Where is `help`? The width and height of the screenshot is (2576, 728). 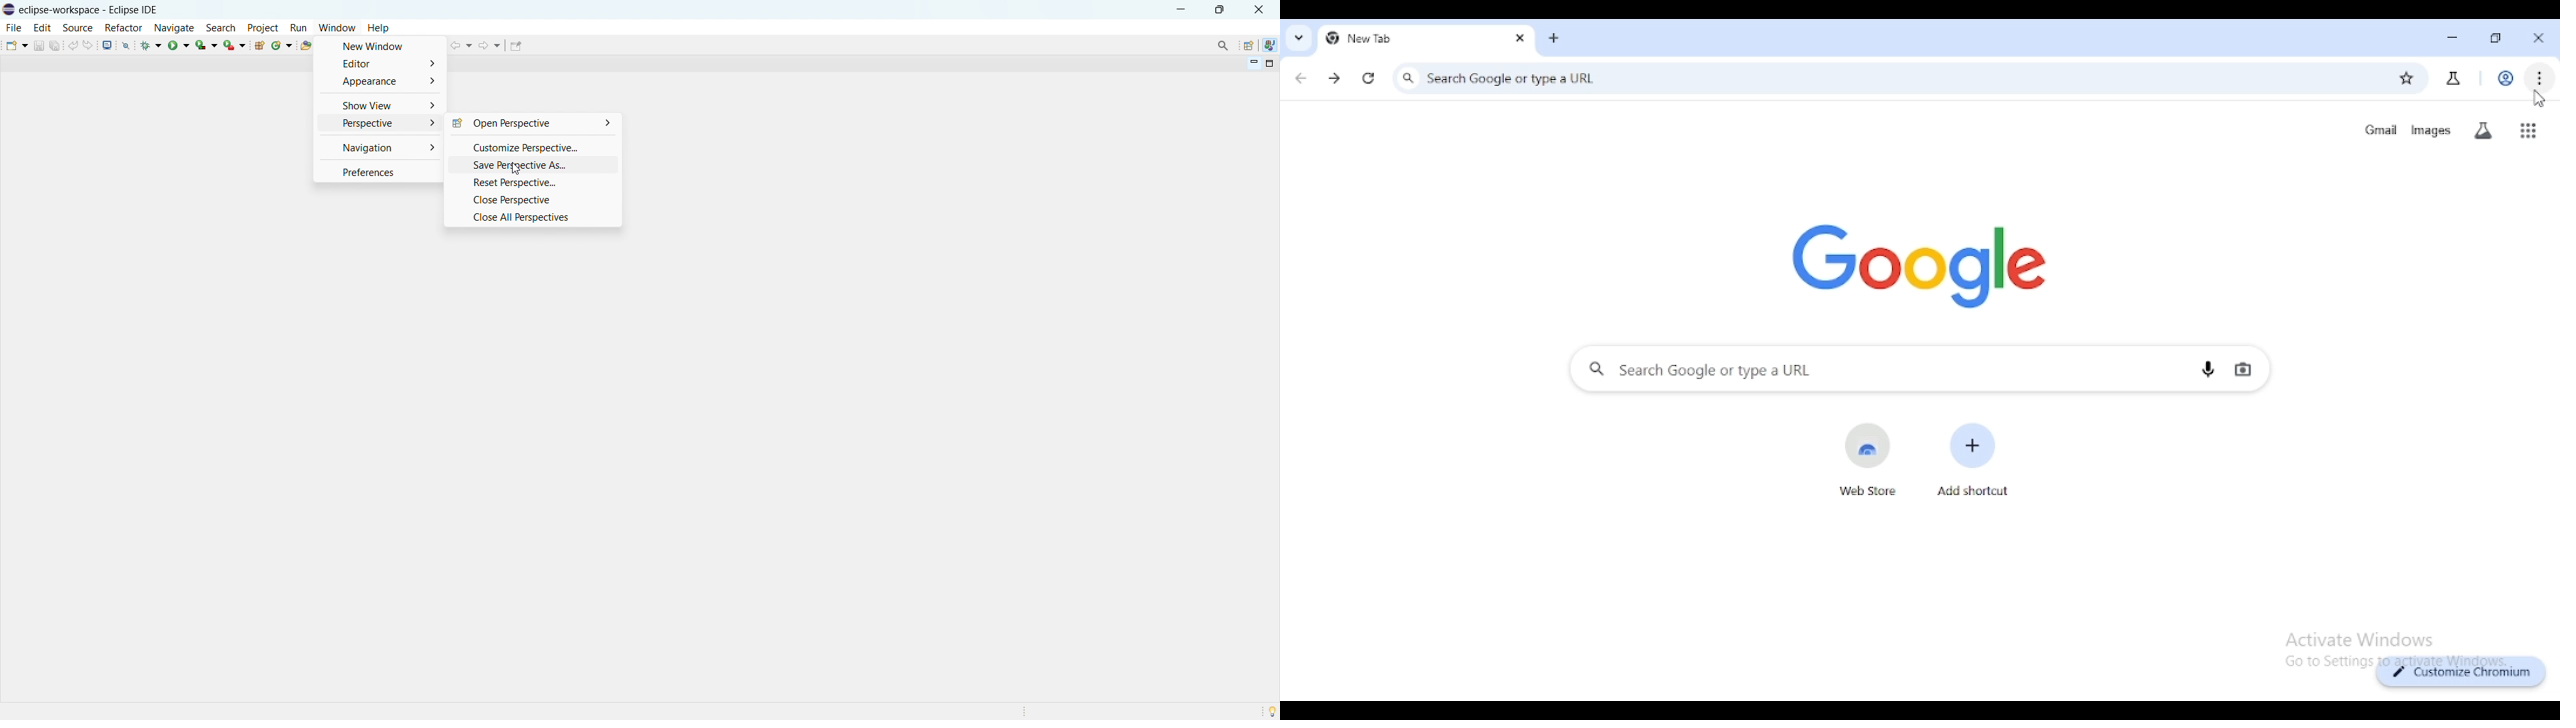
help is located at coordinates (379, 28).